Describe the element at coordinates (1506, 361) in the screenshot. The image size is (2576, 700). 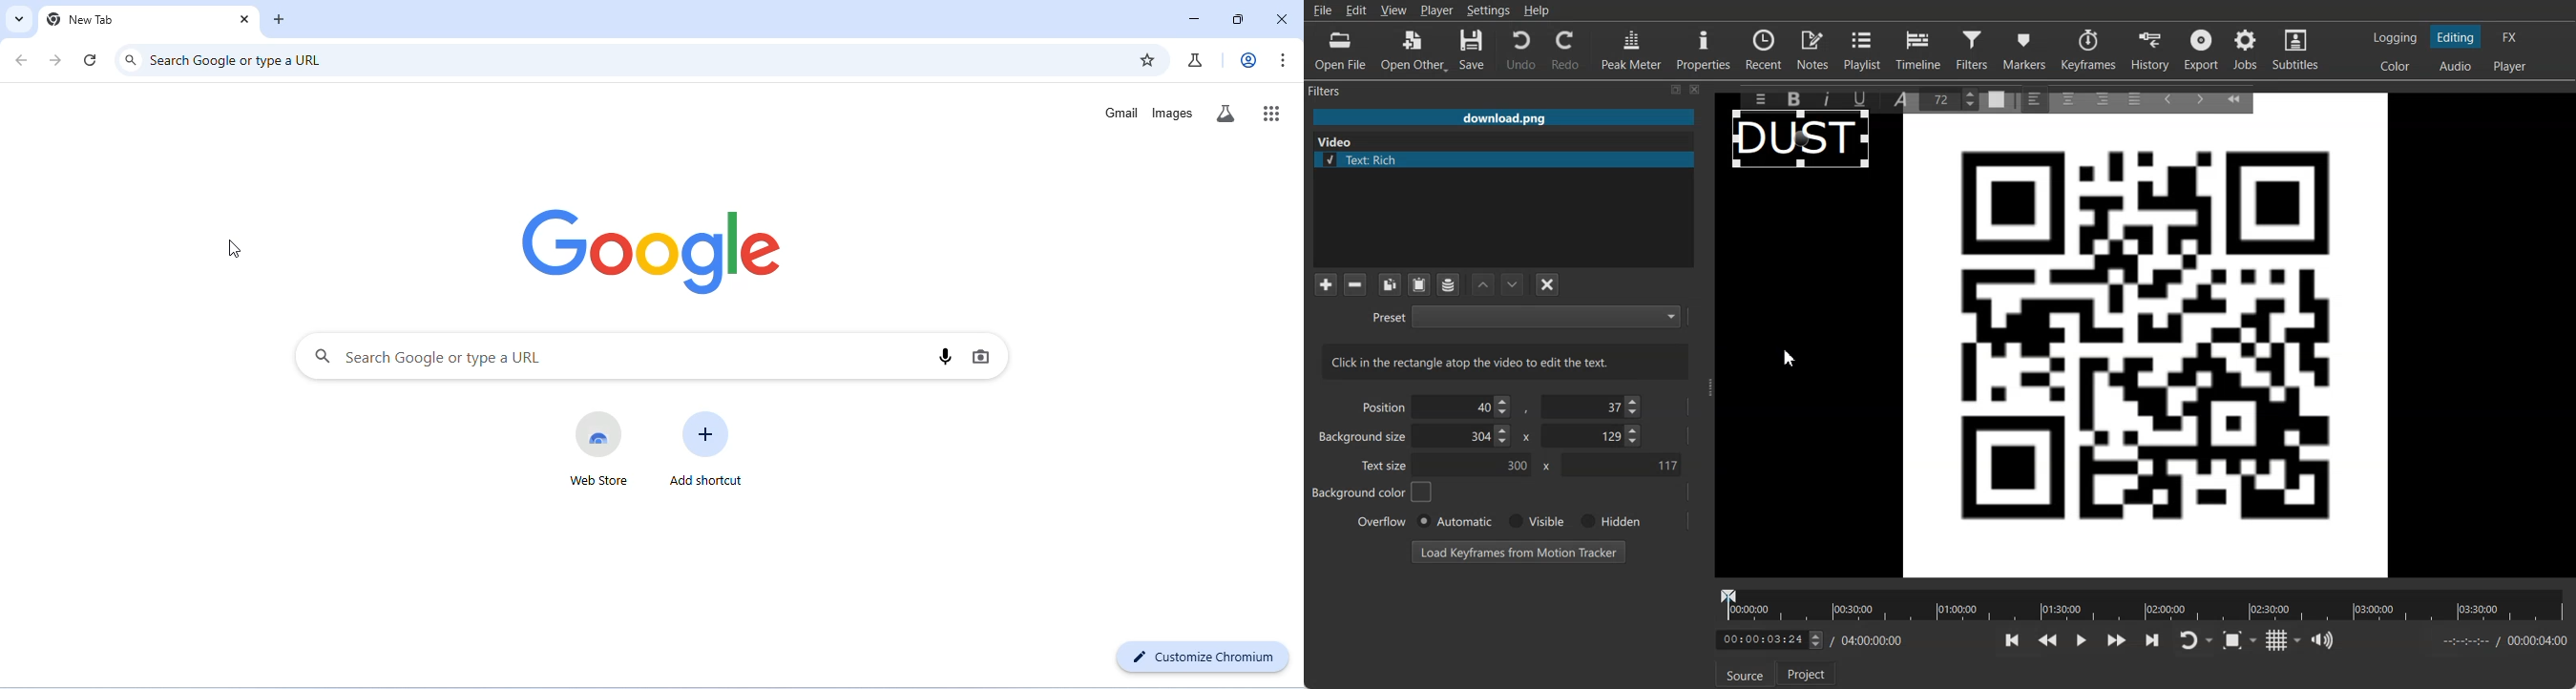
I see `Text` at that location.